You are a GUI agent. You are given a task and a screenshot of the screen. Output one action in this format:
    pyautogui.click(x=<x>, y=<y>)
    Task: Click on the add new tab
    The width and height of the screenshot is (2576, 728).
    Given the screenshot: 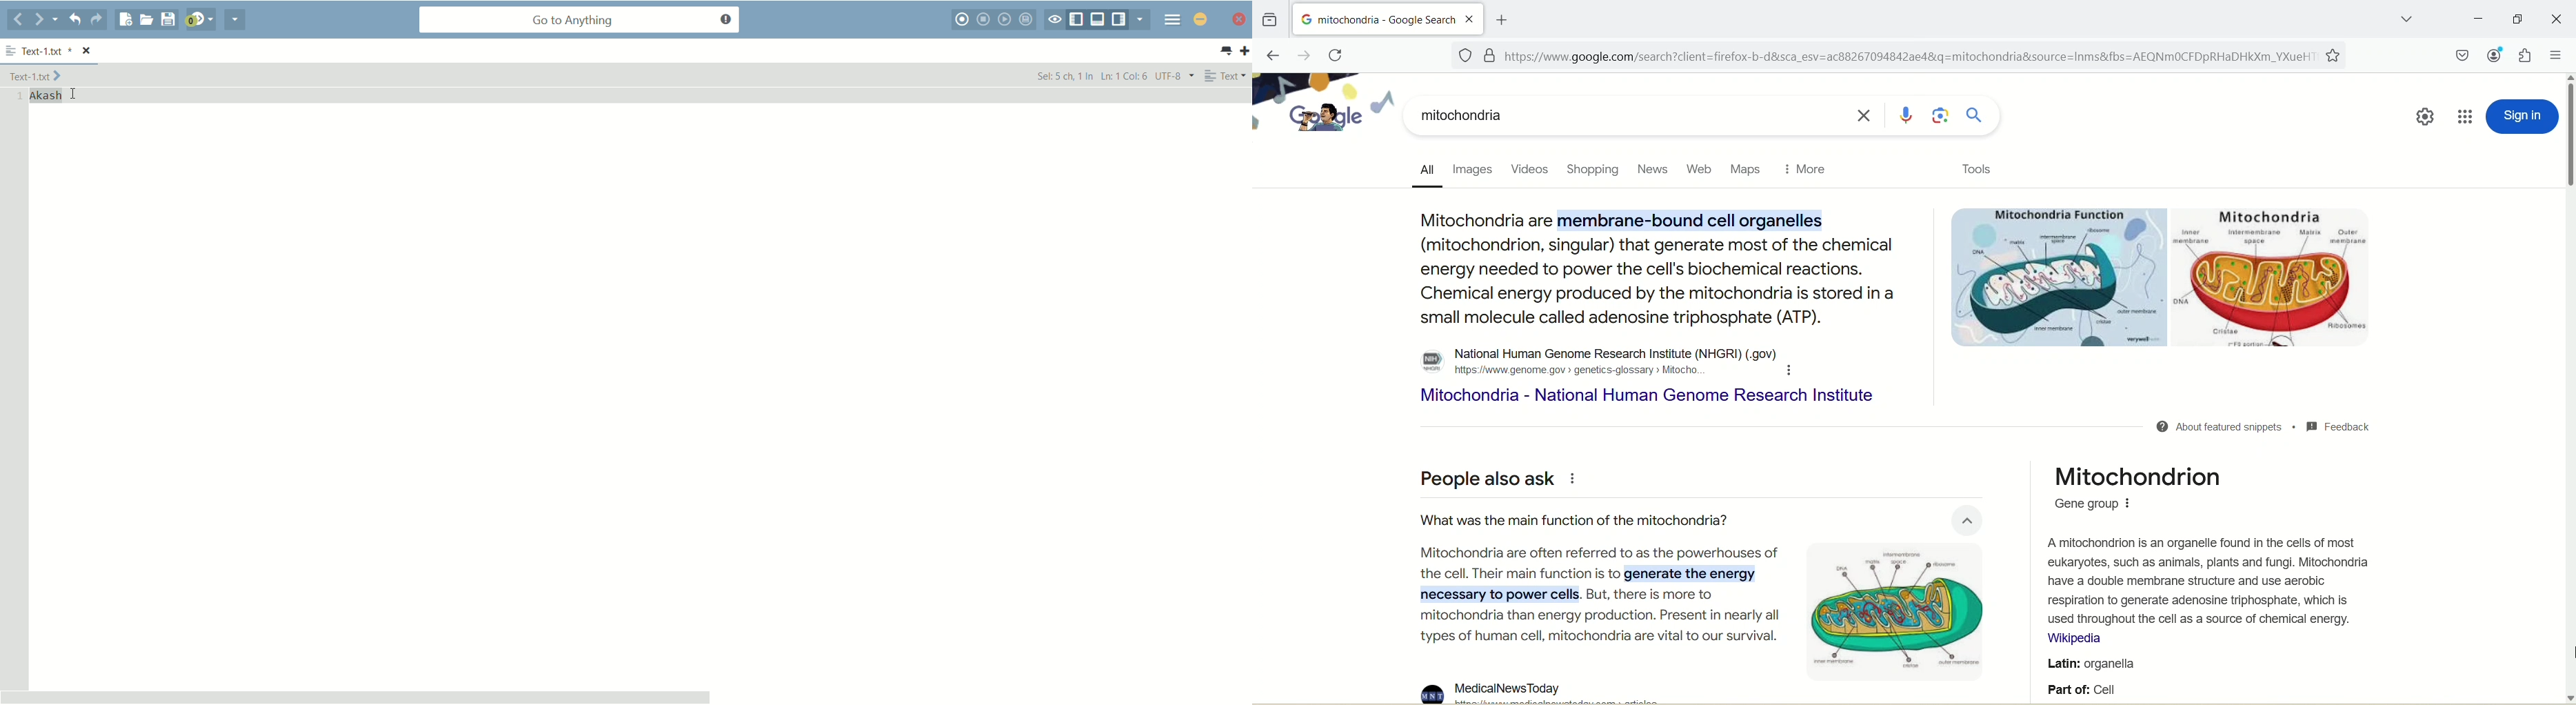 What is the action you would take?
    pyautogui.click(x=1501, y=18)
    